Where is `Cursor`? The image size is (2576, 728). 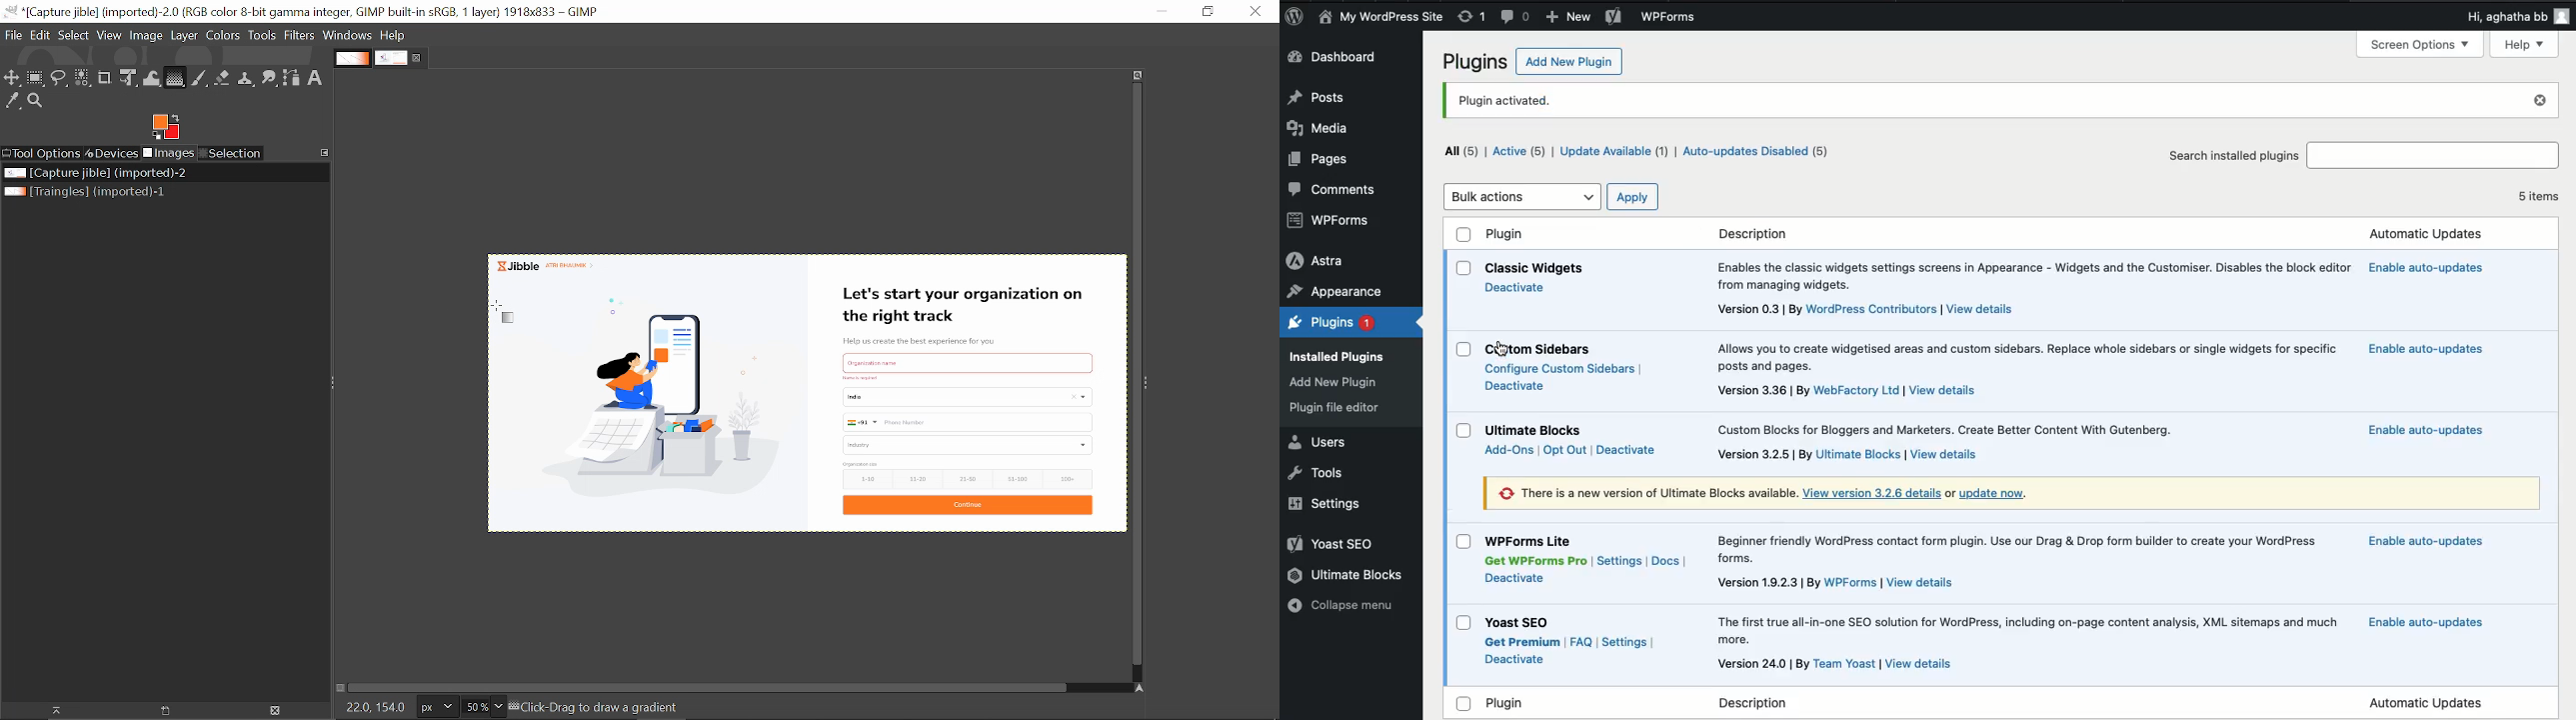 Cursor is located at coordinates (504, 313).